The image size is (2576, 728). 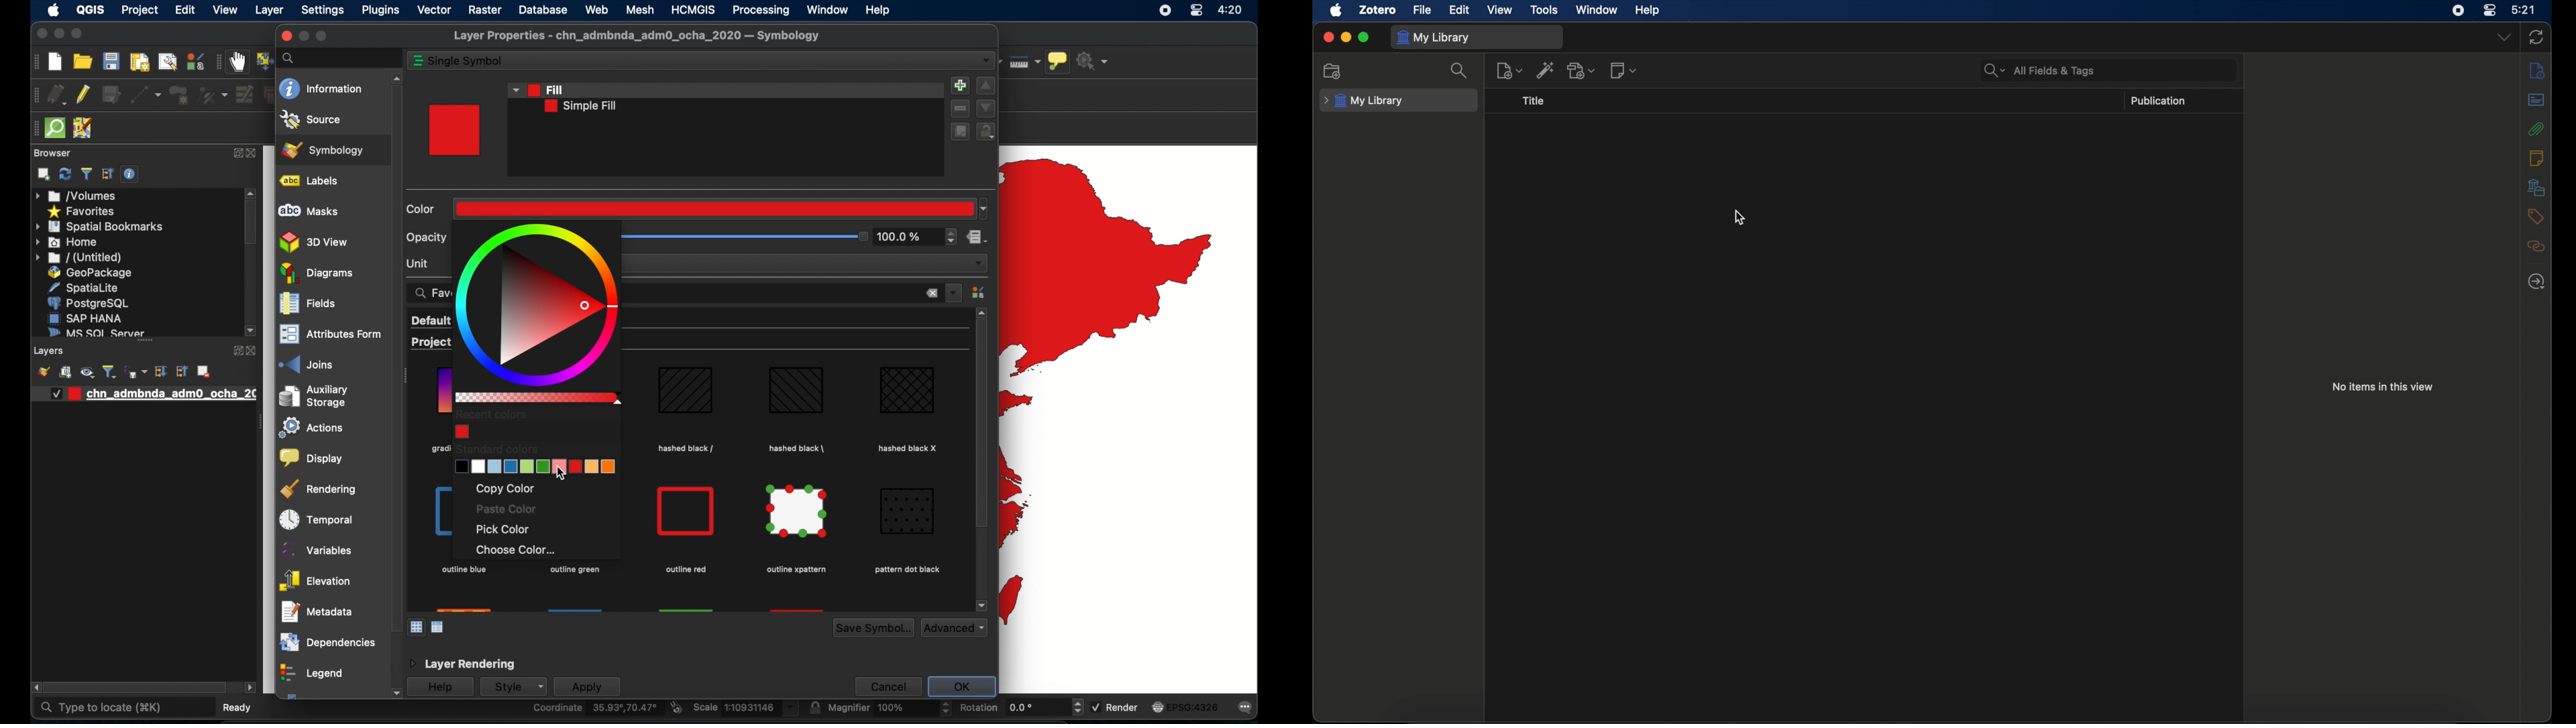 What do you see at coordinates (77, 196) in the screenshot?
I see `volumes menu` at bounding box center [77, 196].